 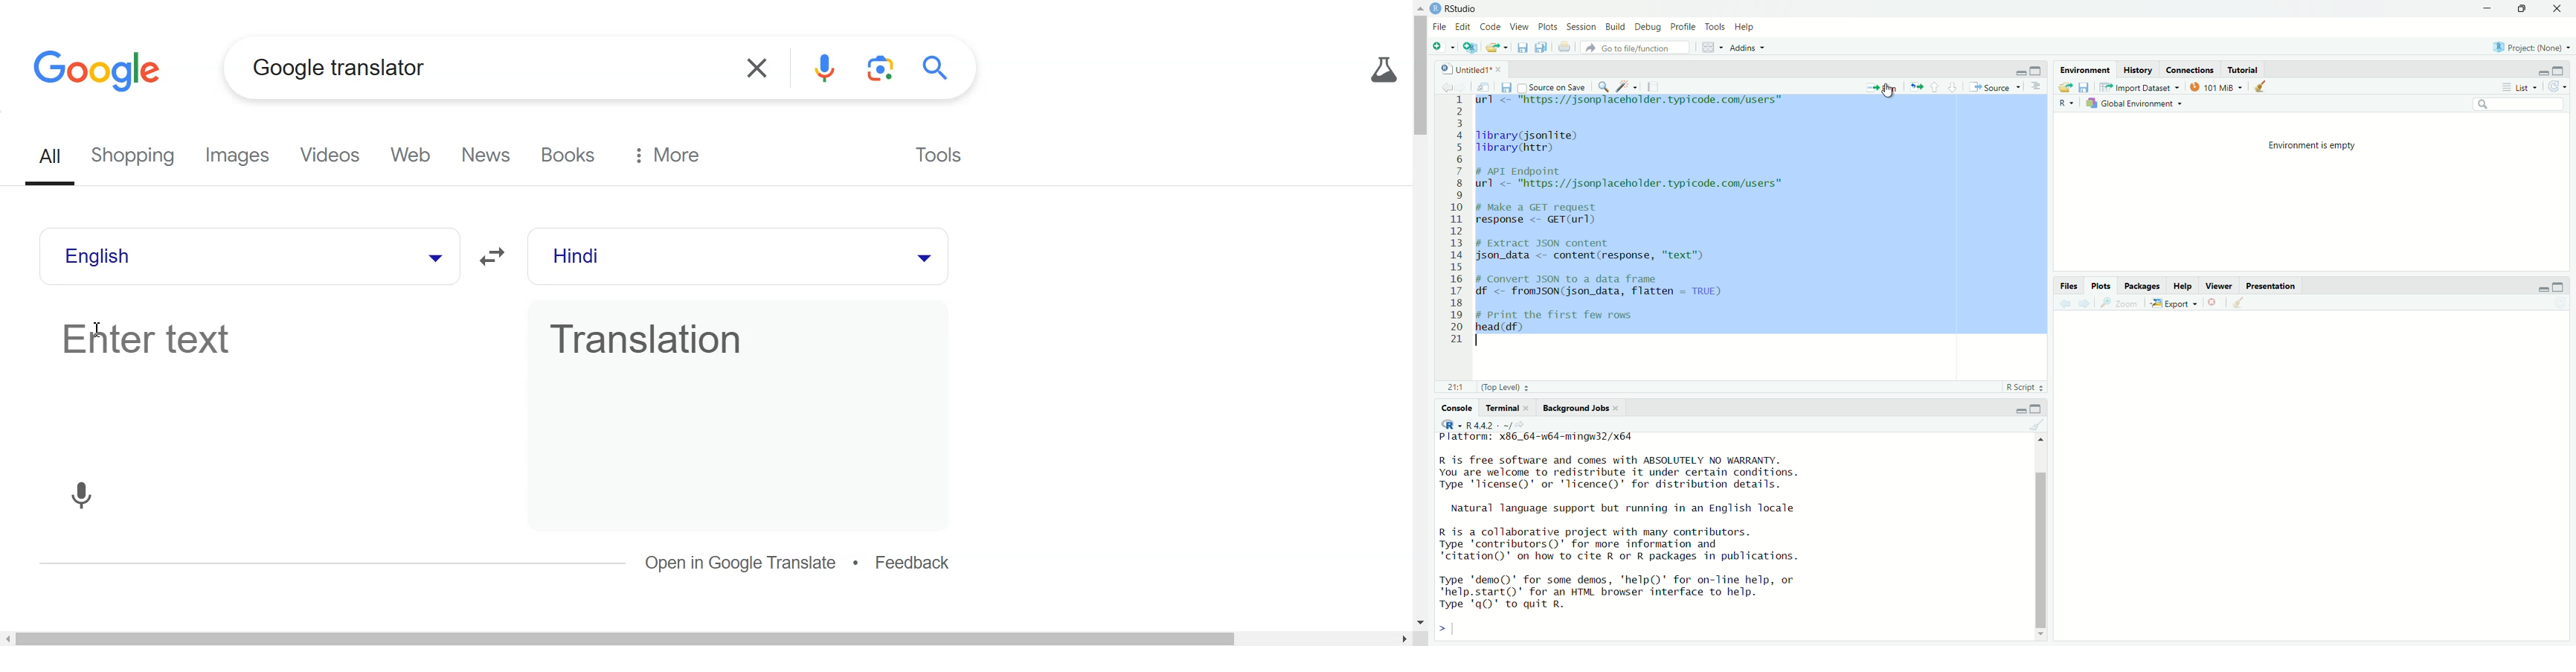 What do you see at coordinates (2143, 287) in the screenshot?
I see `Packages` at bounding box center [2143, 287].